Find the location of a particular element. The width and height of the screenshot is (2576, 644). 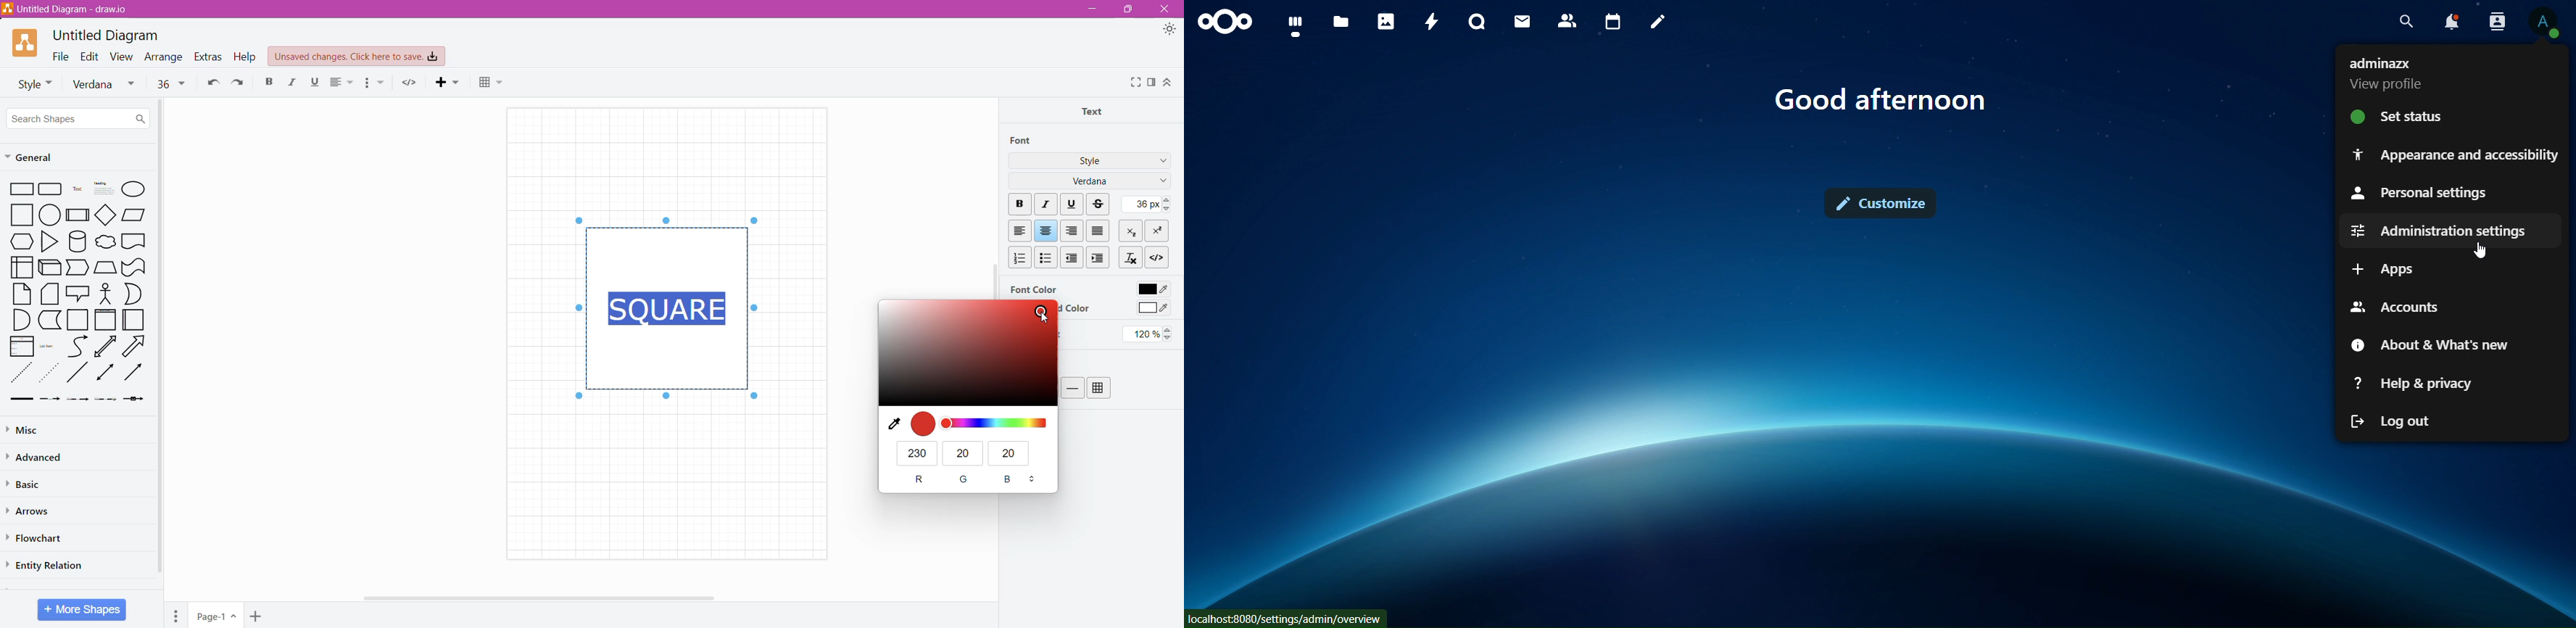

photos is located at coordinates (1384, 20).